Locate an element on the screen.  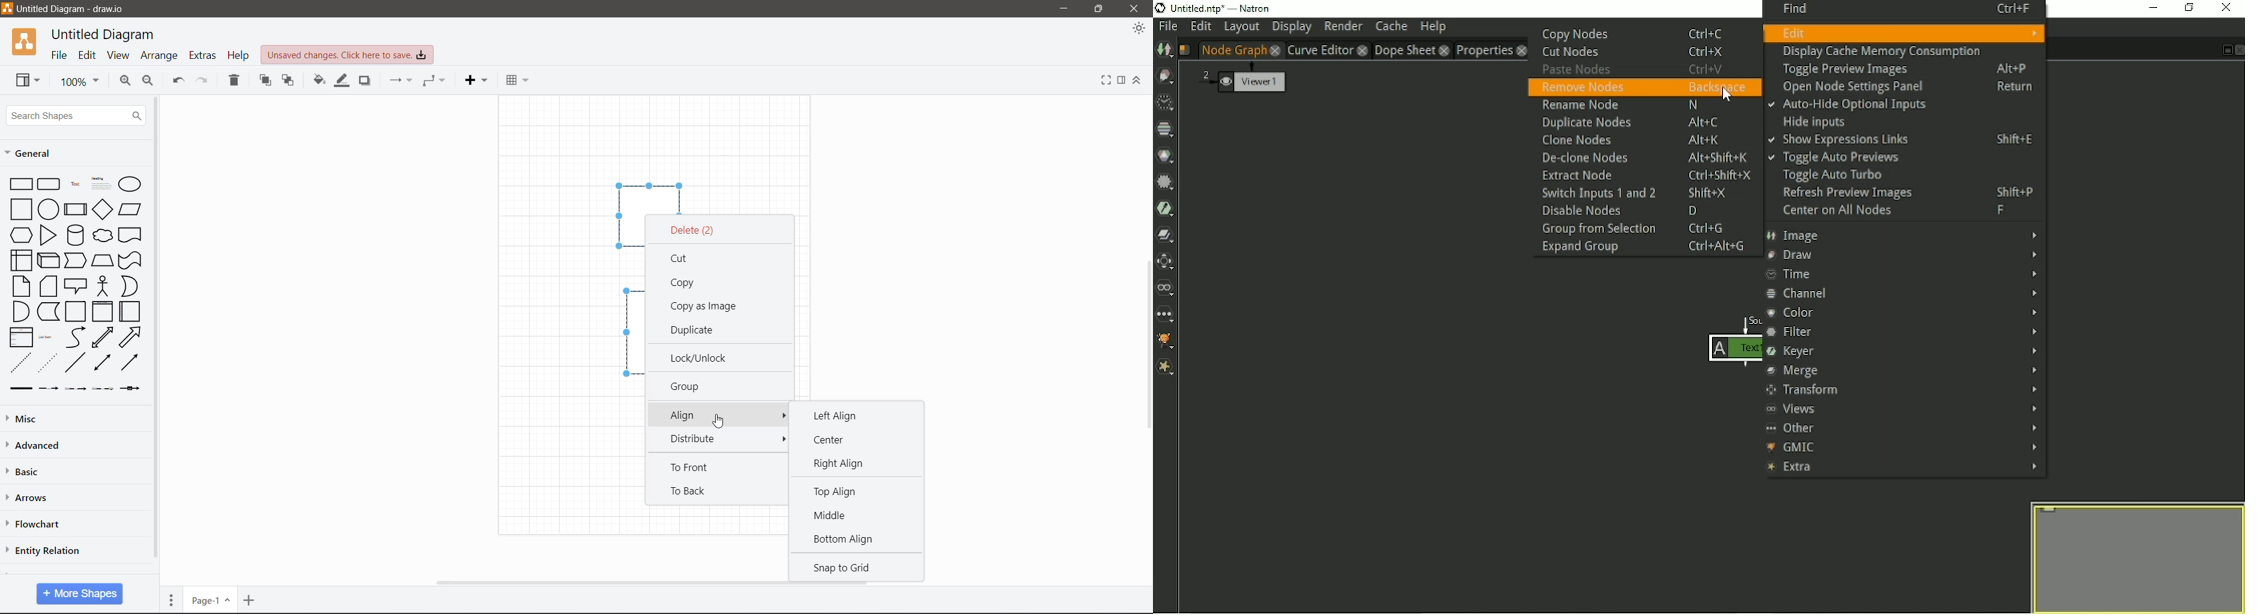
Zoom is located at coordinates (78, 81).